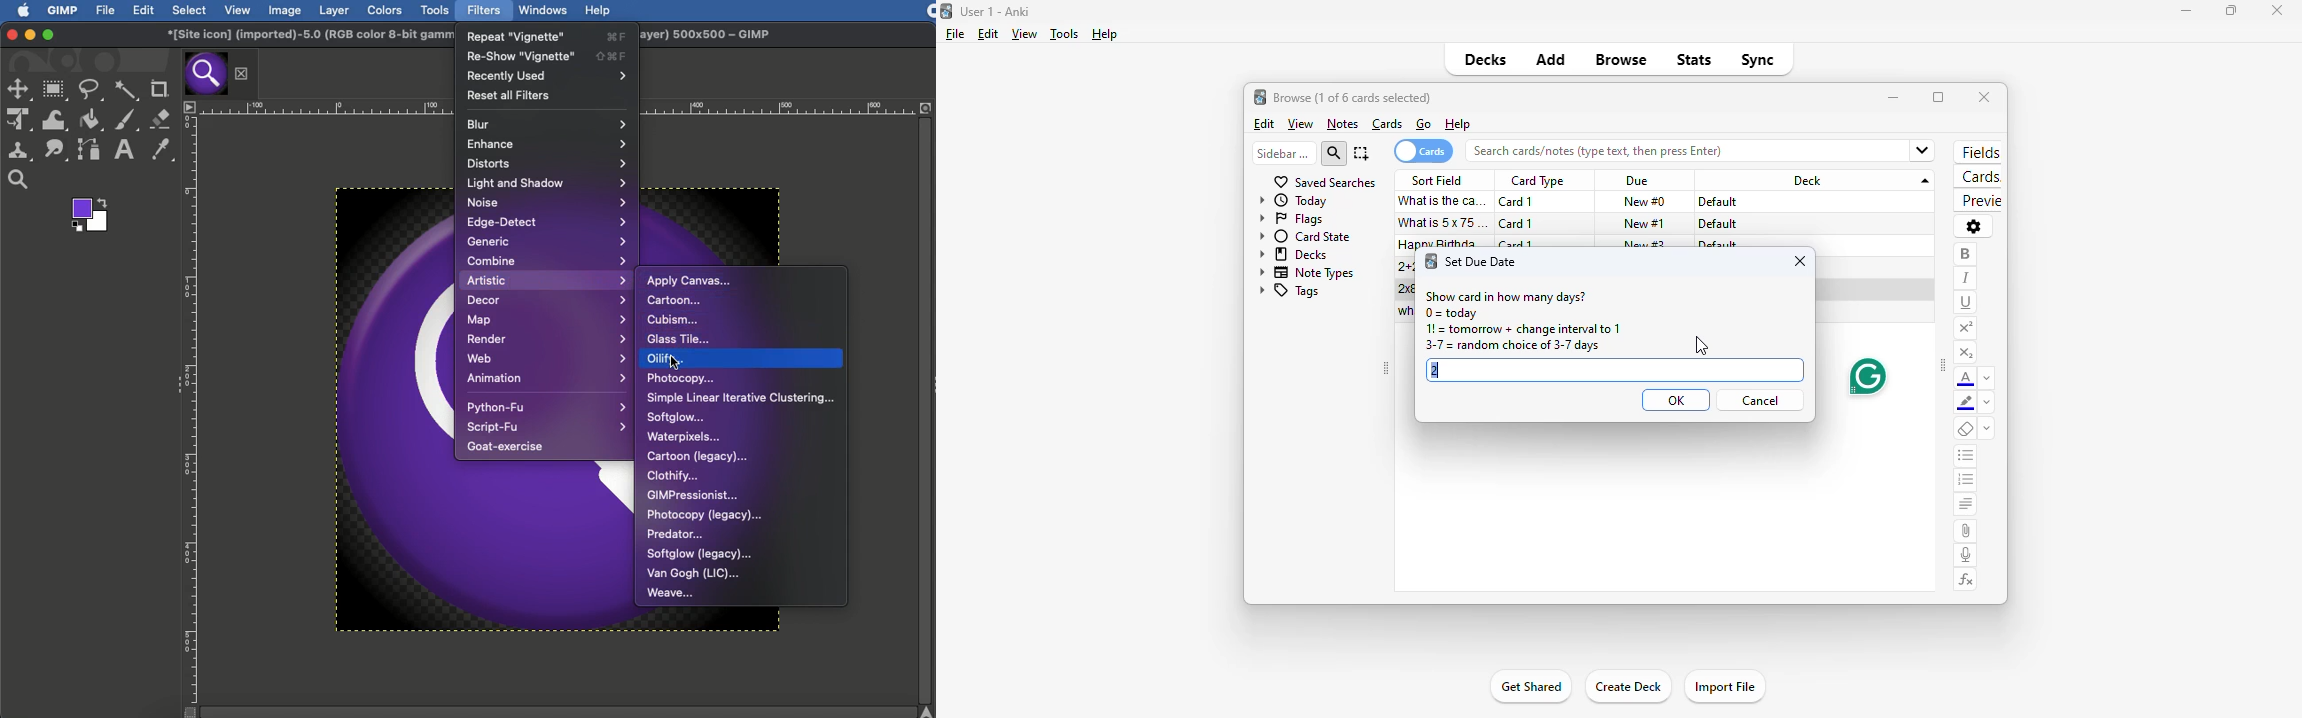 Image resolution: width=2324 pixels, height=728 pixels. I want to click on decks, so click(1294, 254).